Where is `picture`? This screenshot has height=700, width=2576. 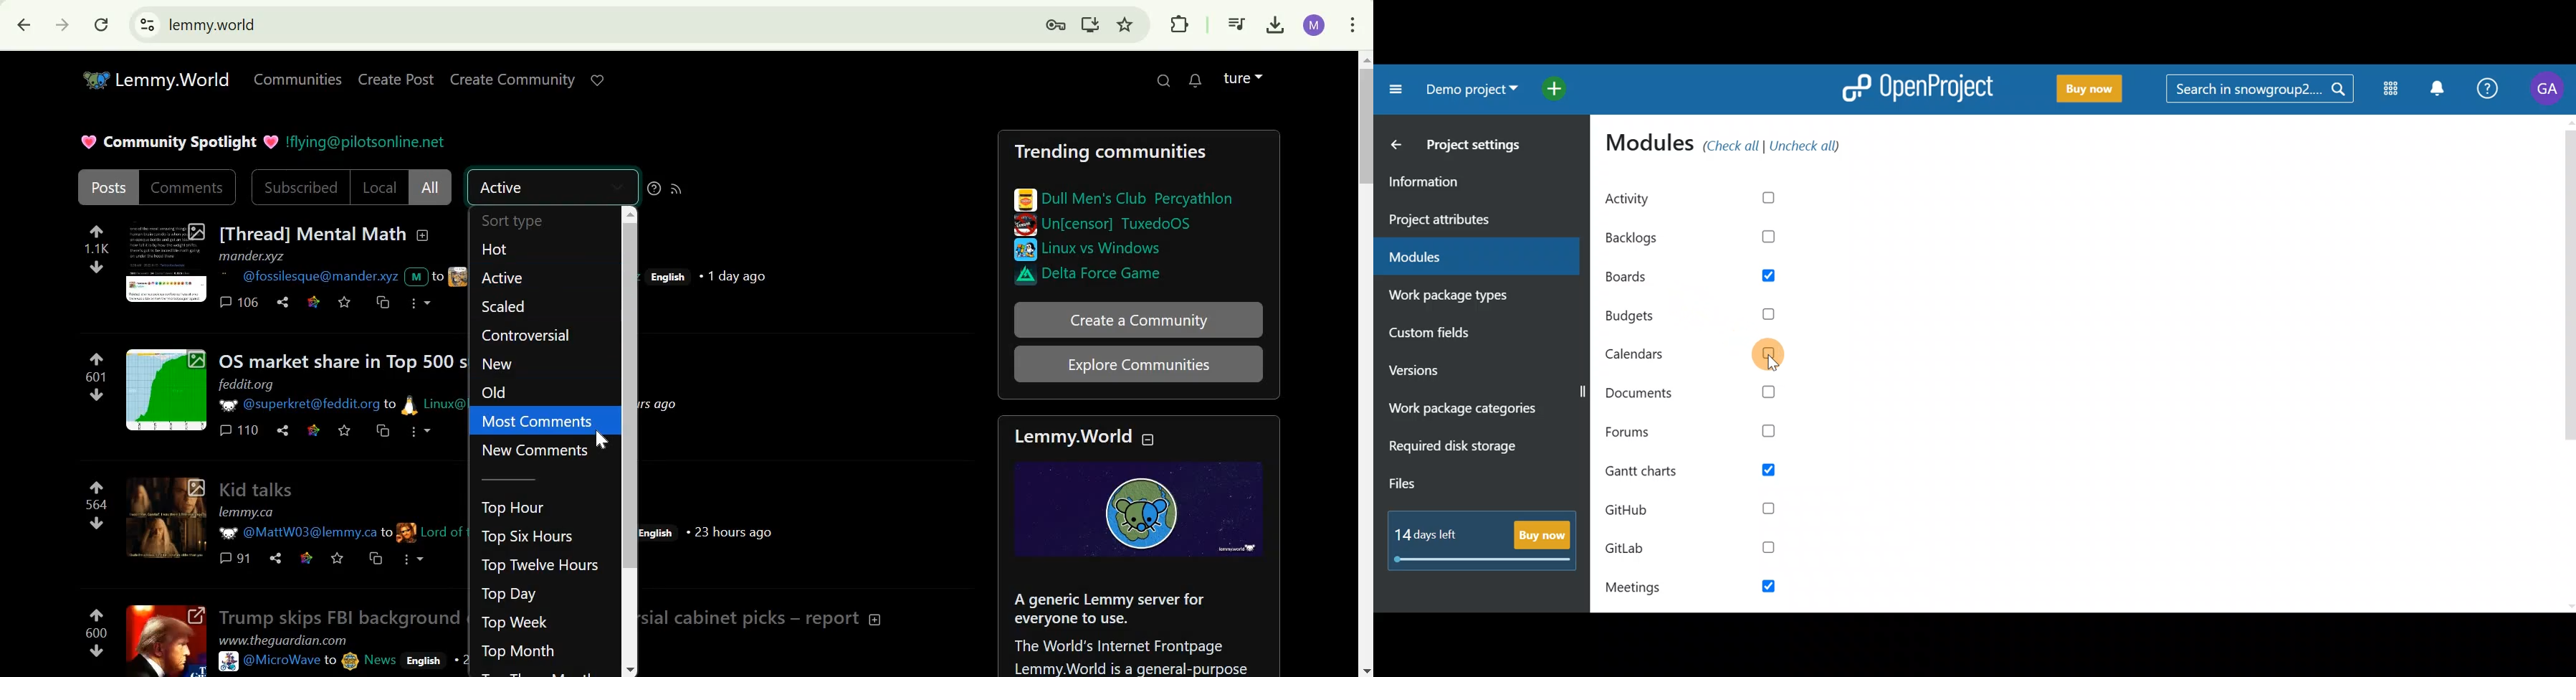 picture is located at coordinates (227, 532).